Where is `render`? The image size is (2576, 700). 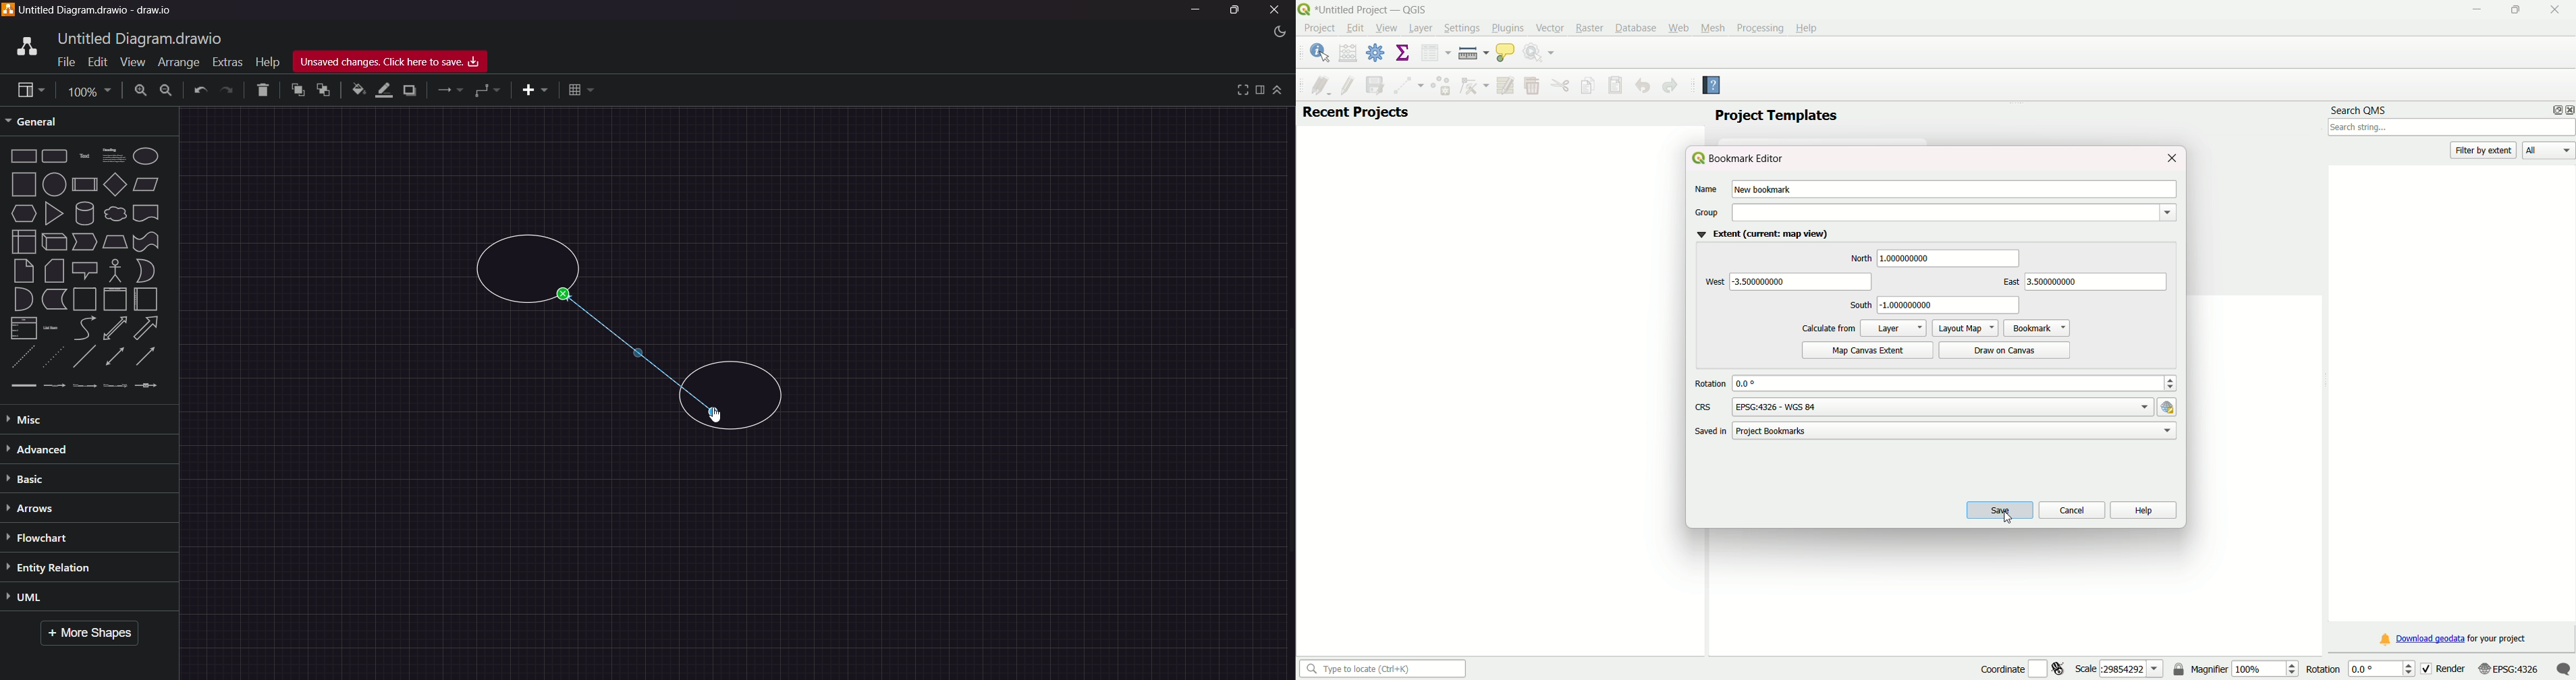 render is located at coordinates (2443, 667).